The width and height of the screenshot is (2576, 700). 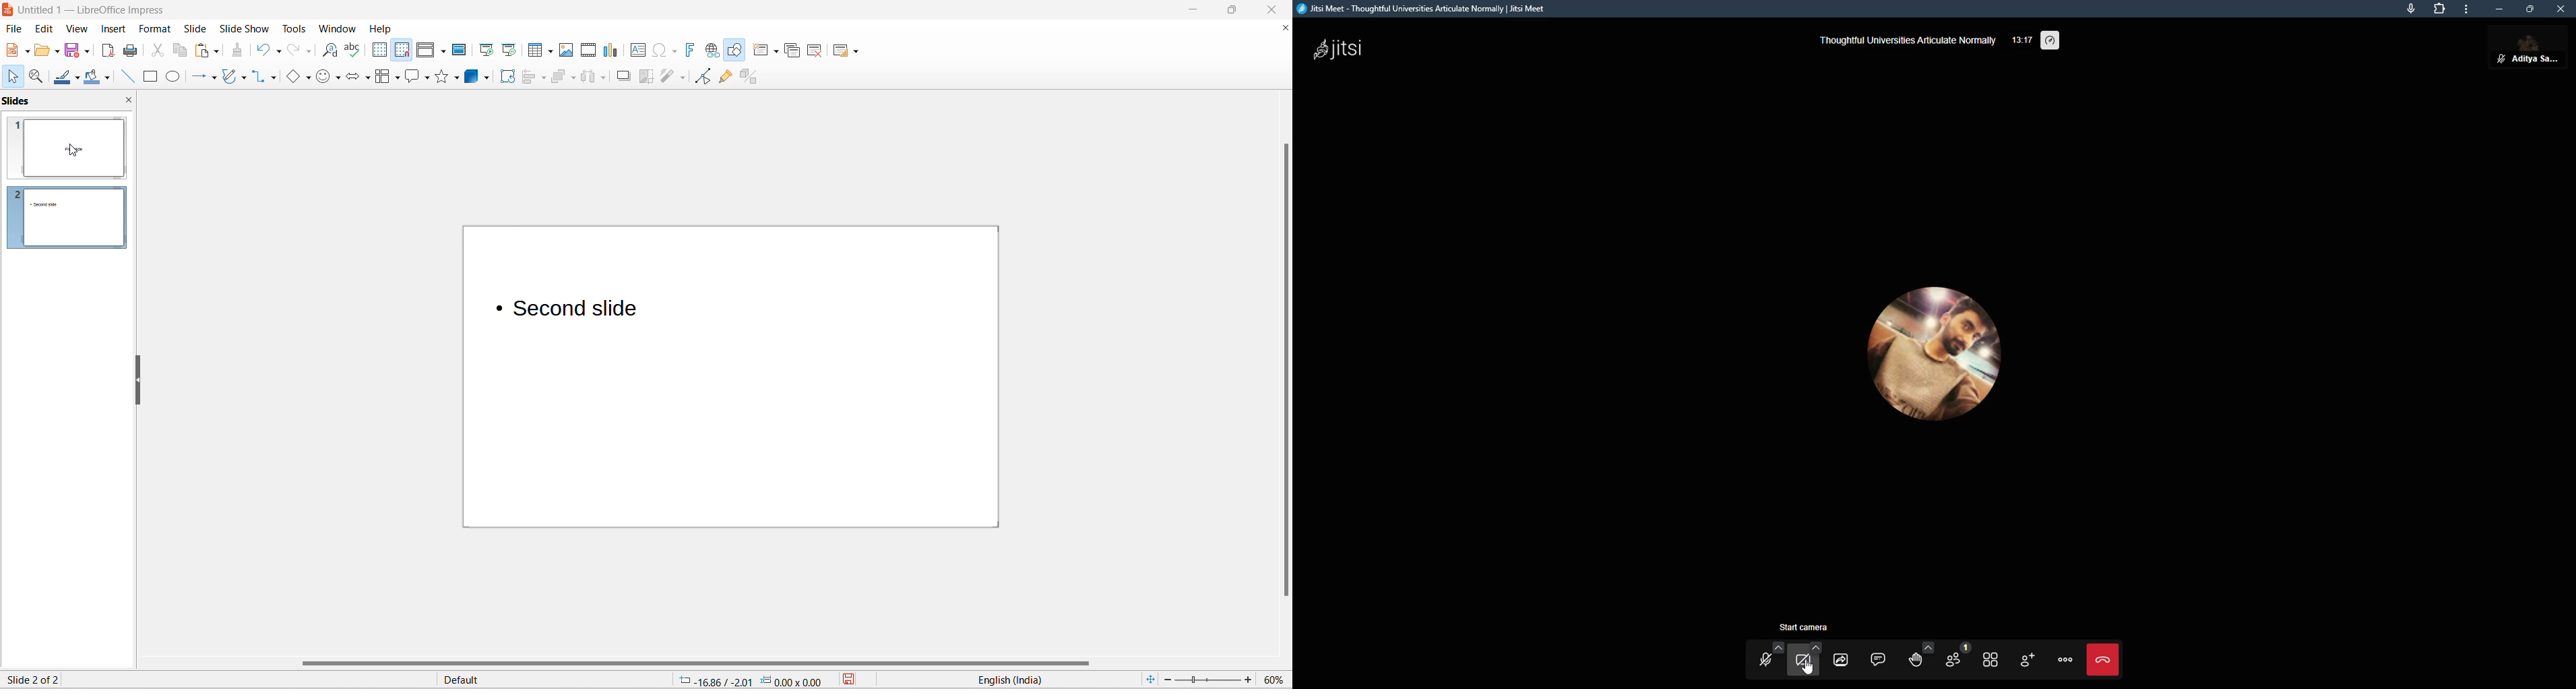 What do you see at coordinates (440, 76) in the screenshot?
I see `star` at bounding box center [440, 76].